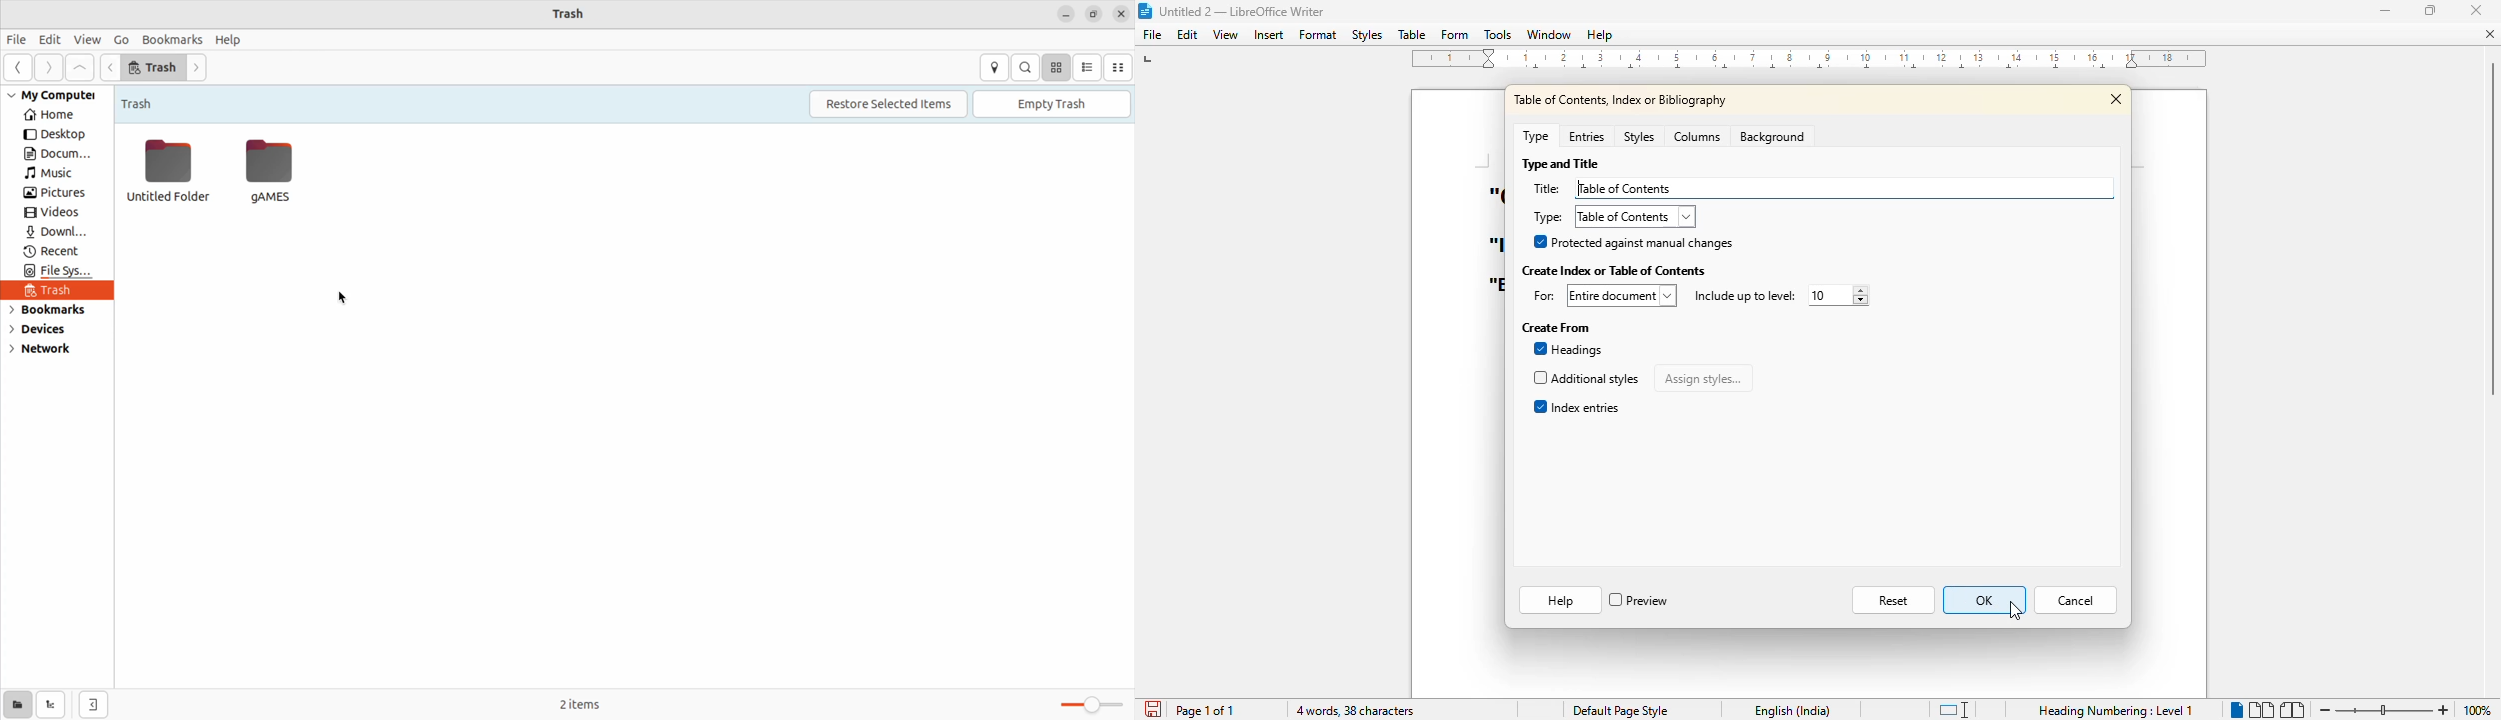 This screenshot has width=2520, height=728. I want to click on protected against manual changes, so click(1631, 242).